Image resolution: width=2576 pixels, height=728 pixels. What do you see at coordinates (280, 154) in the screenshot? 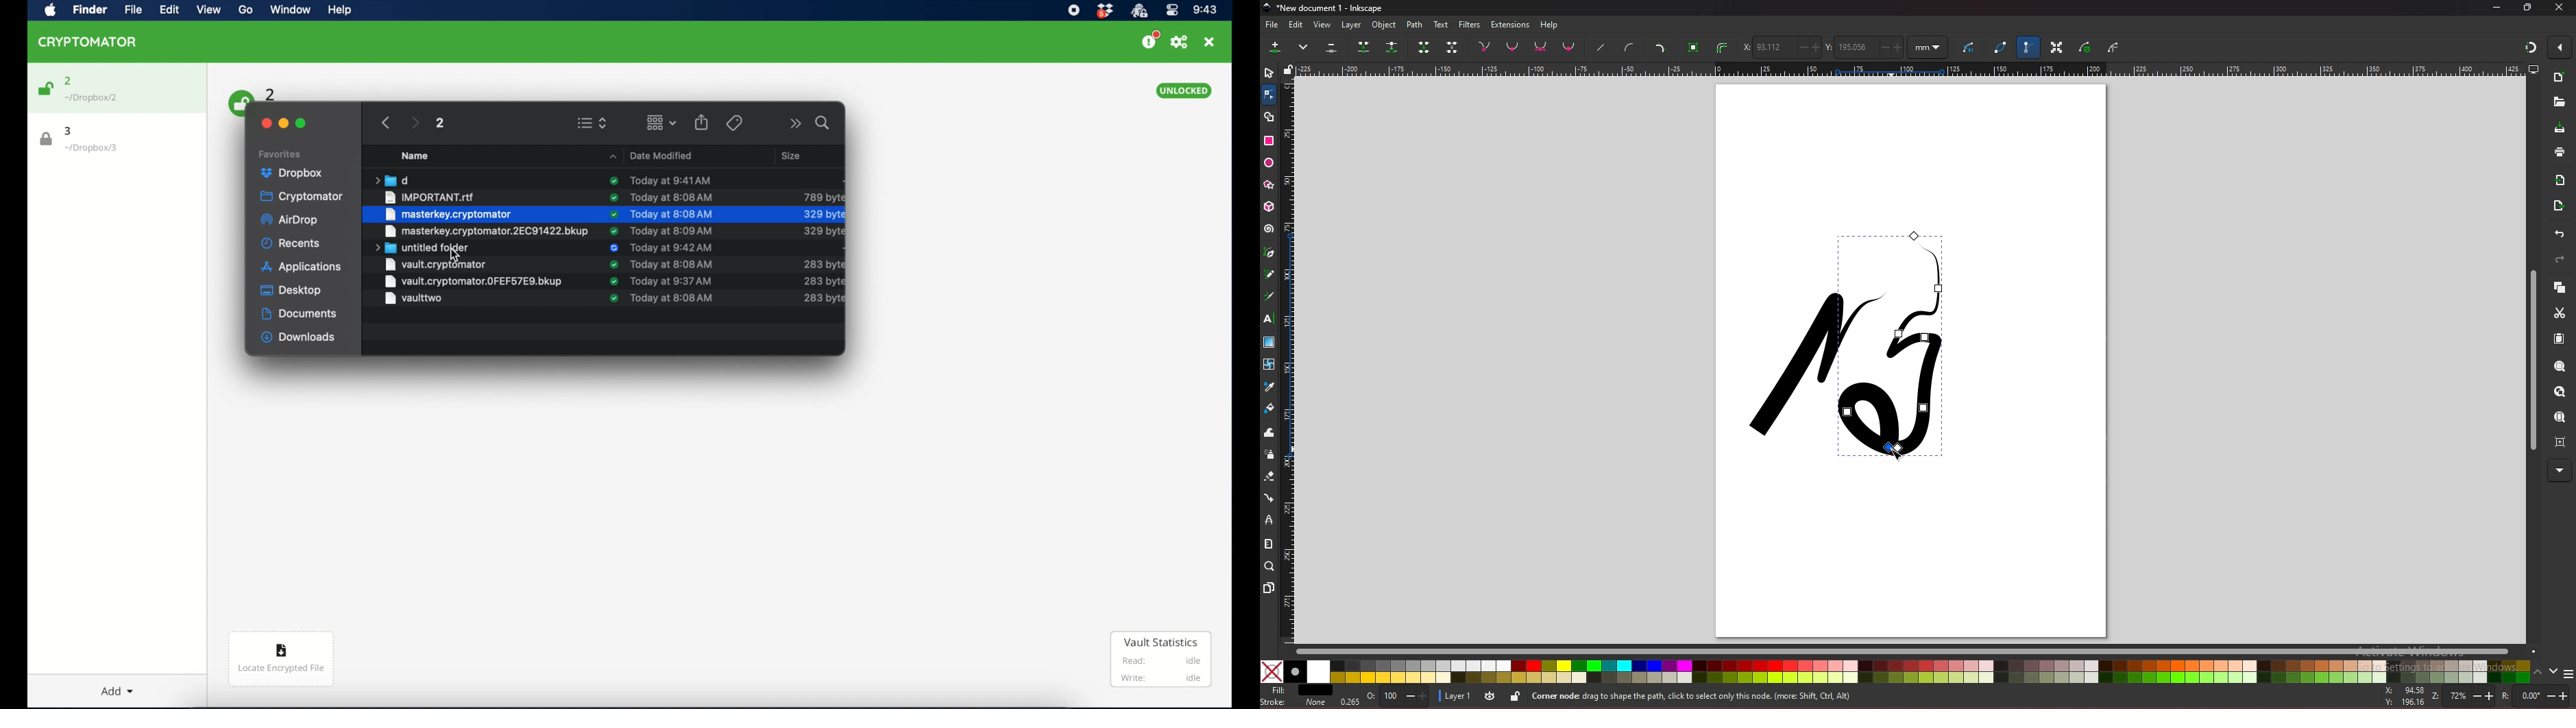
I see `favorites` at bounding box center [280, 154].